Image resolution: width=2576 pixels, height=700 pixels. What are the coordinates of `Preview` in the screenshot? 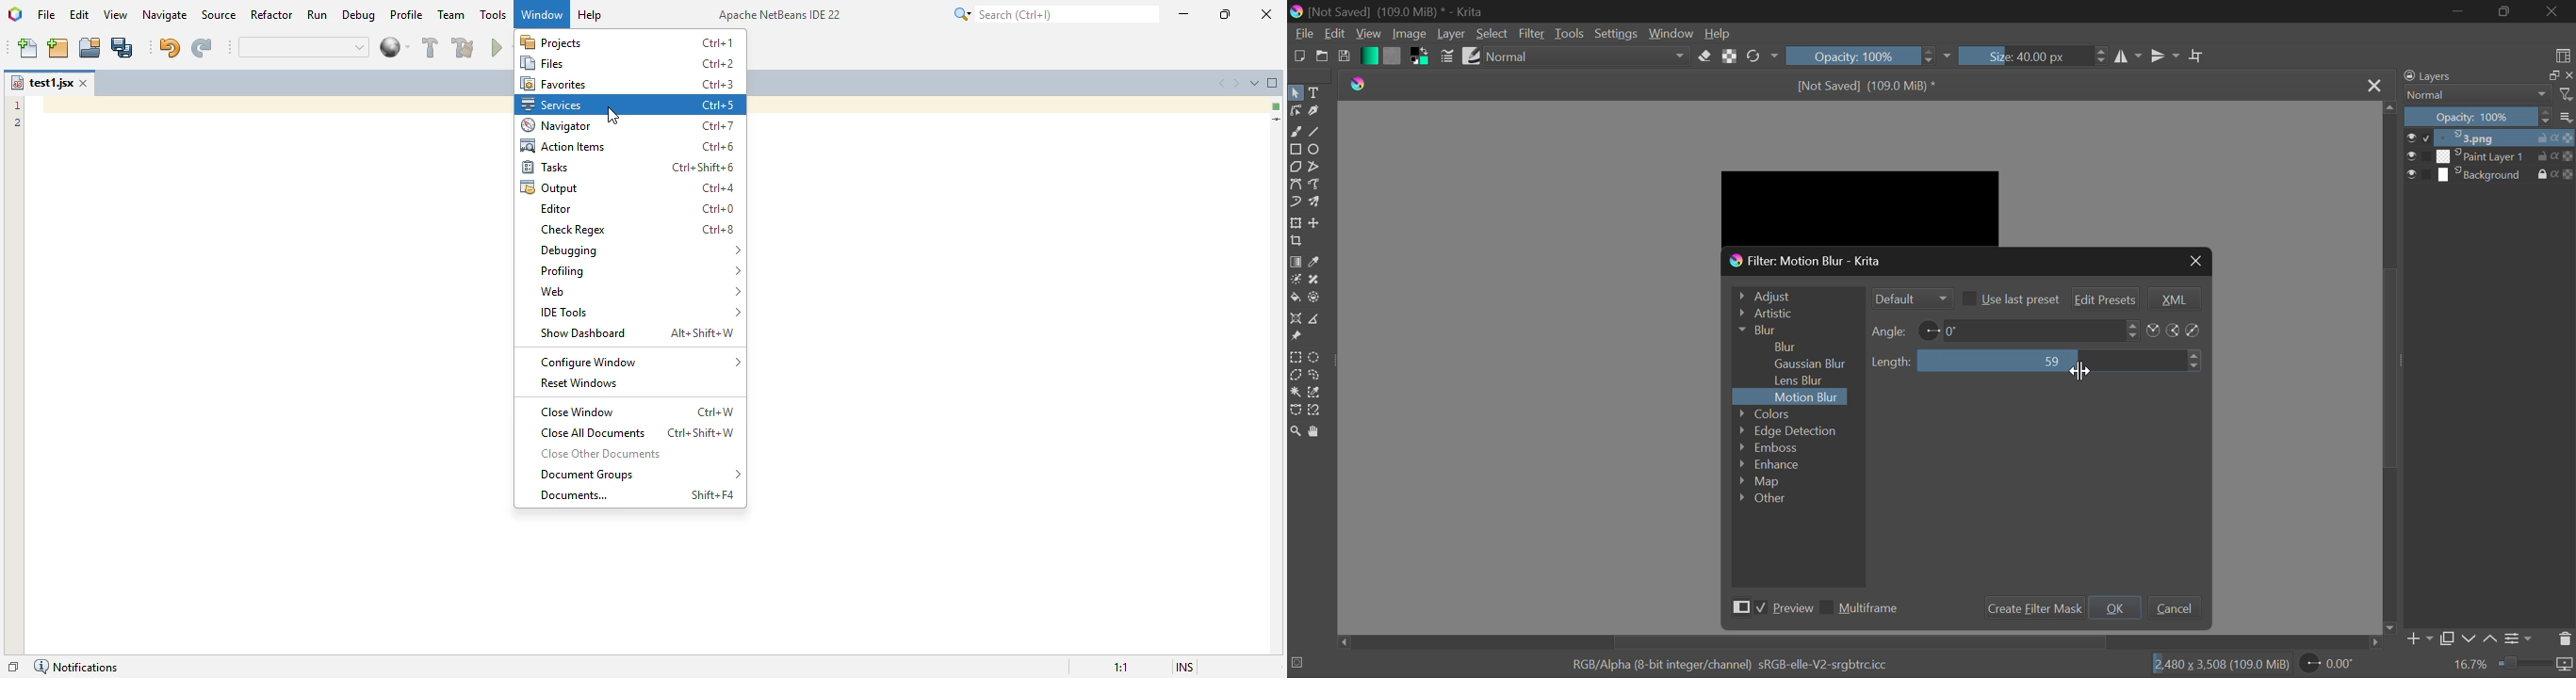 It's located at (1769, 610).